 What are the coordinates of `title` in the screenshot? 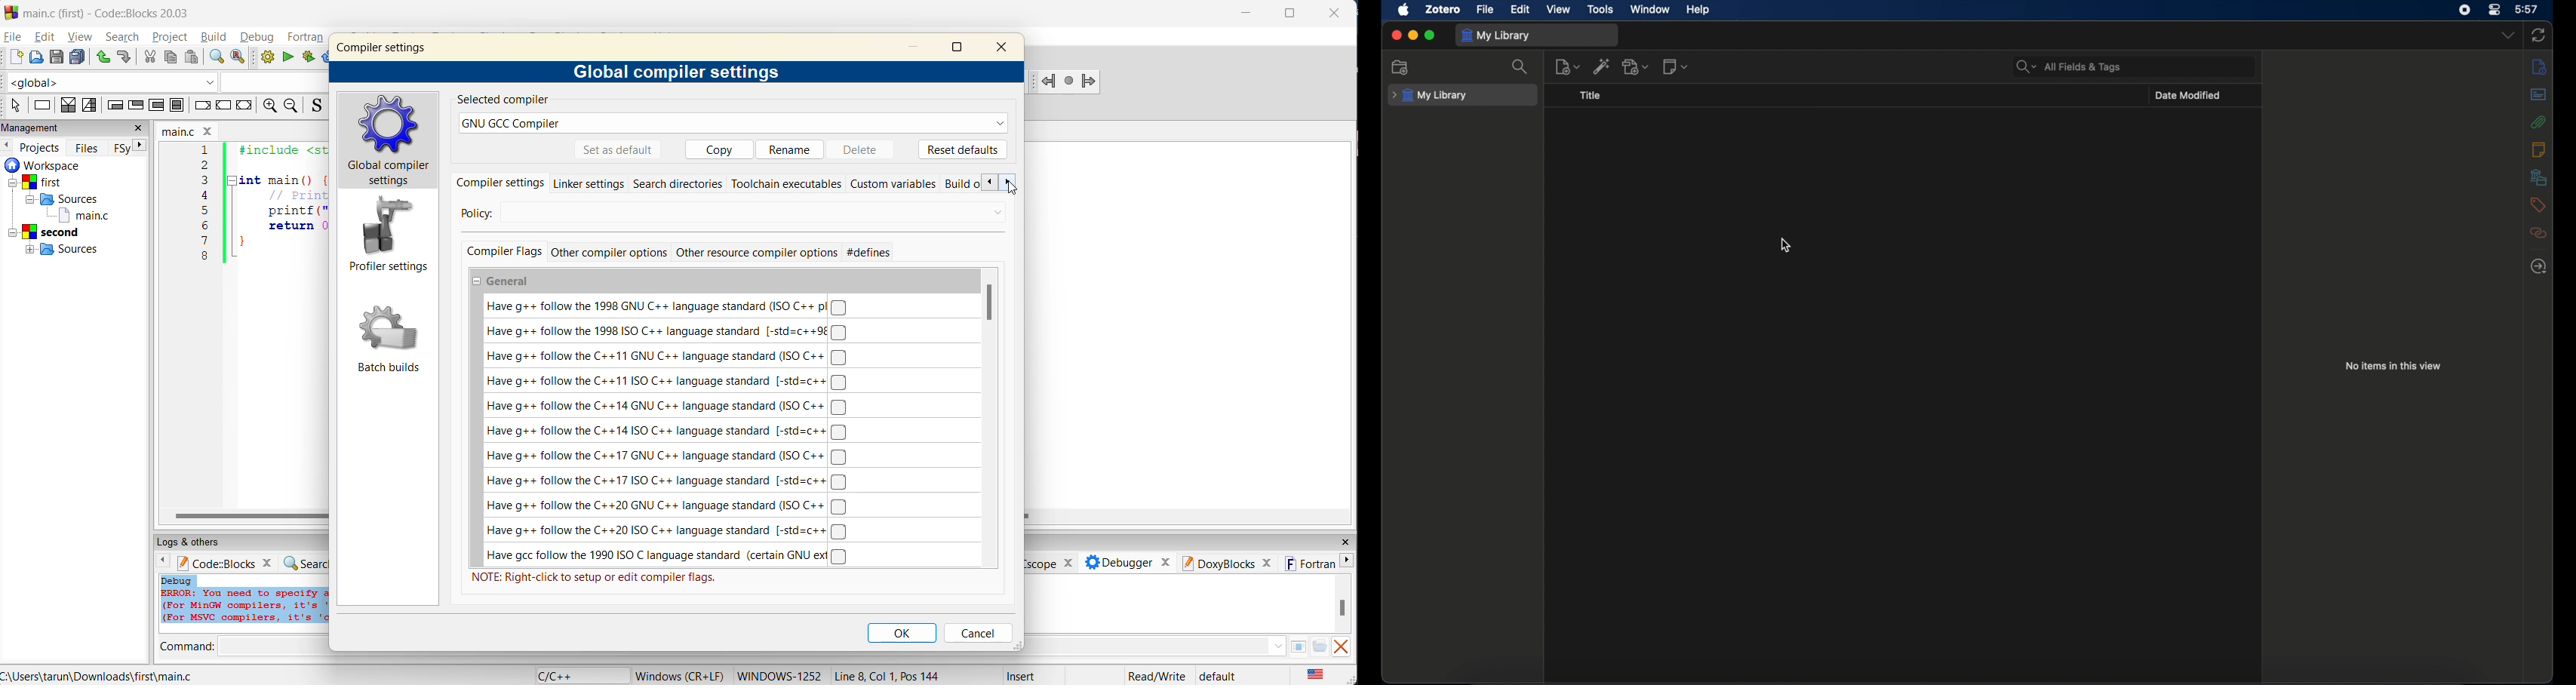 It's located at (1590, 96).